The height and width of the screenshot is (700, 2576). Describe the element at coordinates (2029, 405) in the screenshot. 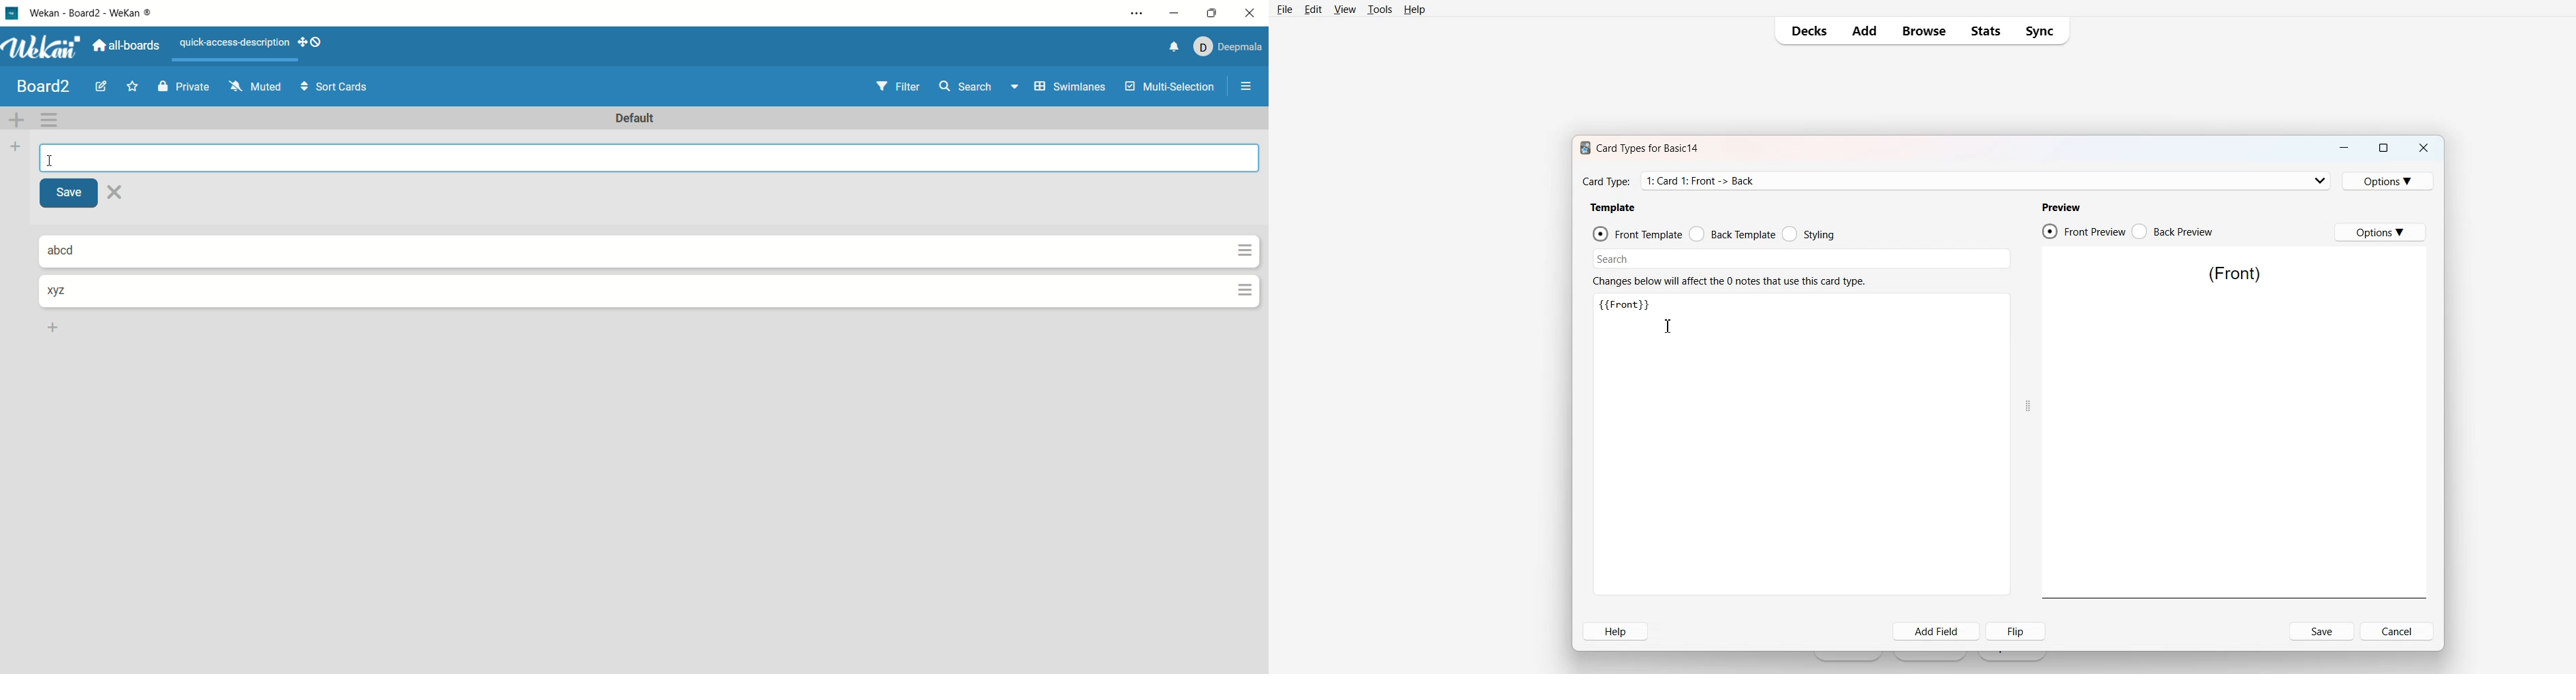

I see `Drag handle` at that location.